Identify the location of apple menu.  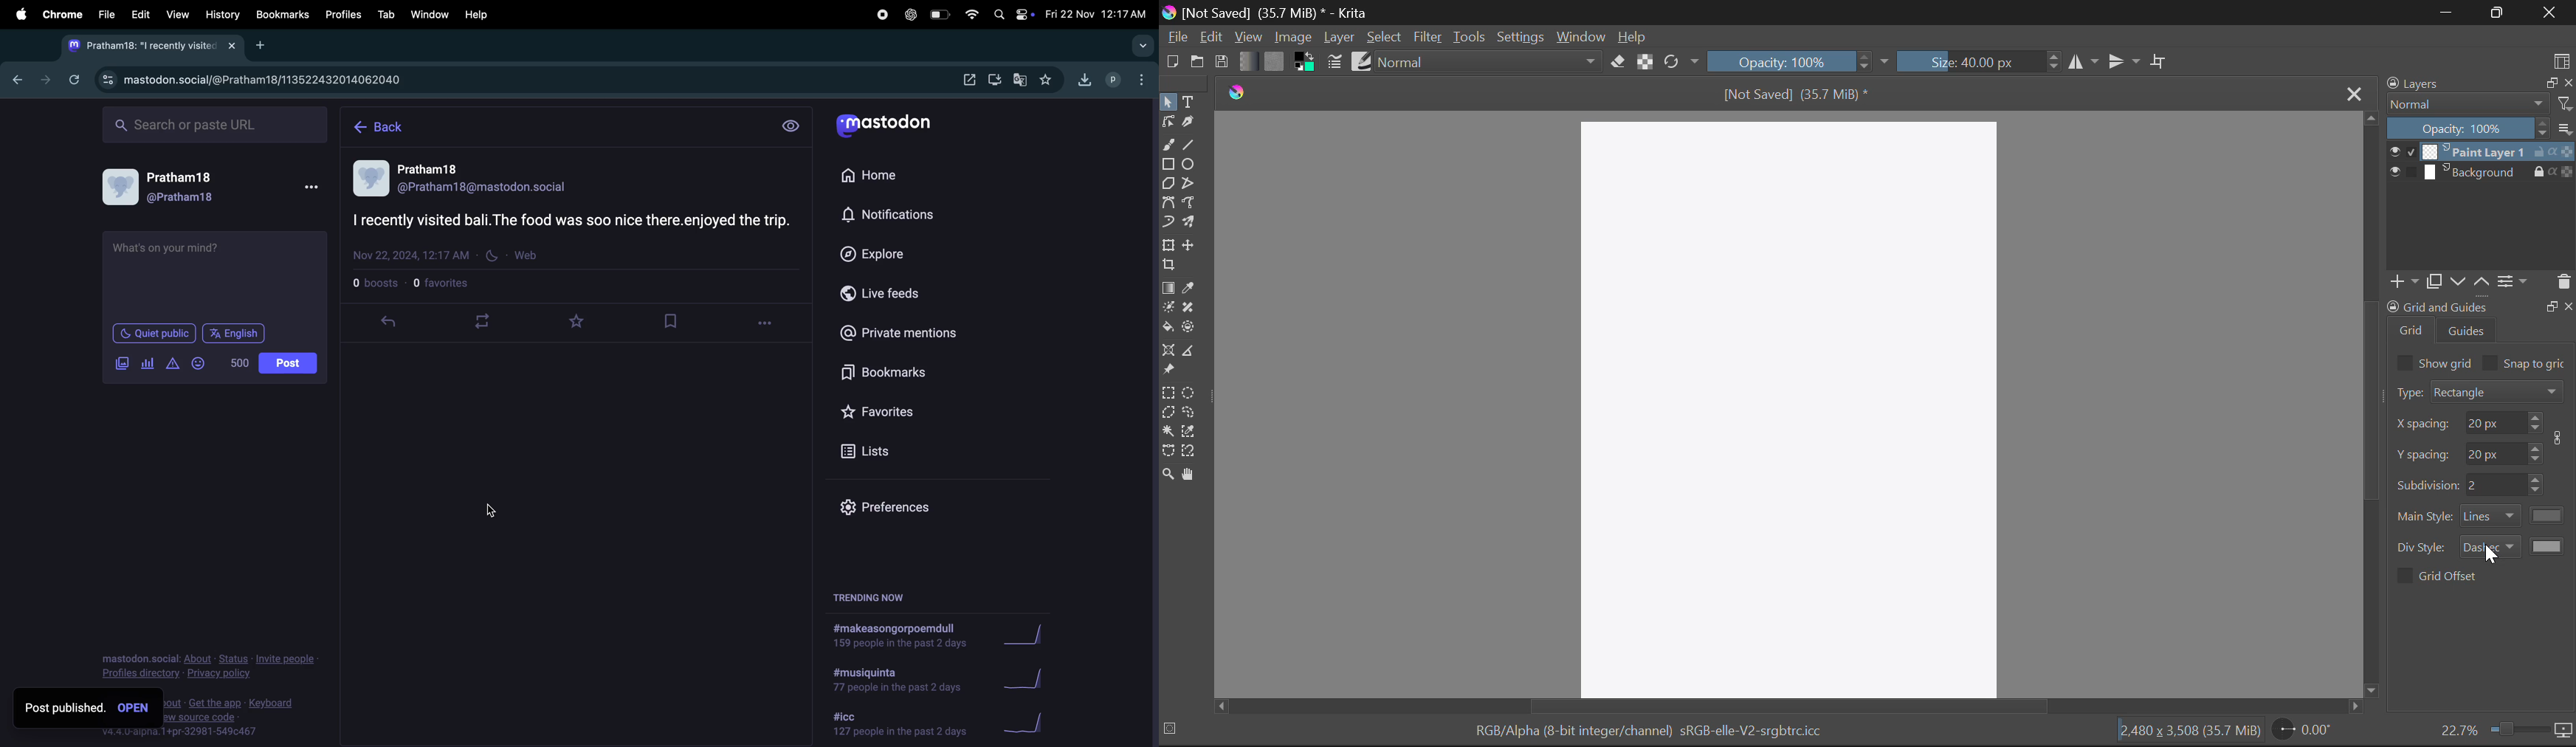
(21, 13).